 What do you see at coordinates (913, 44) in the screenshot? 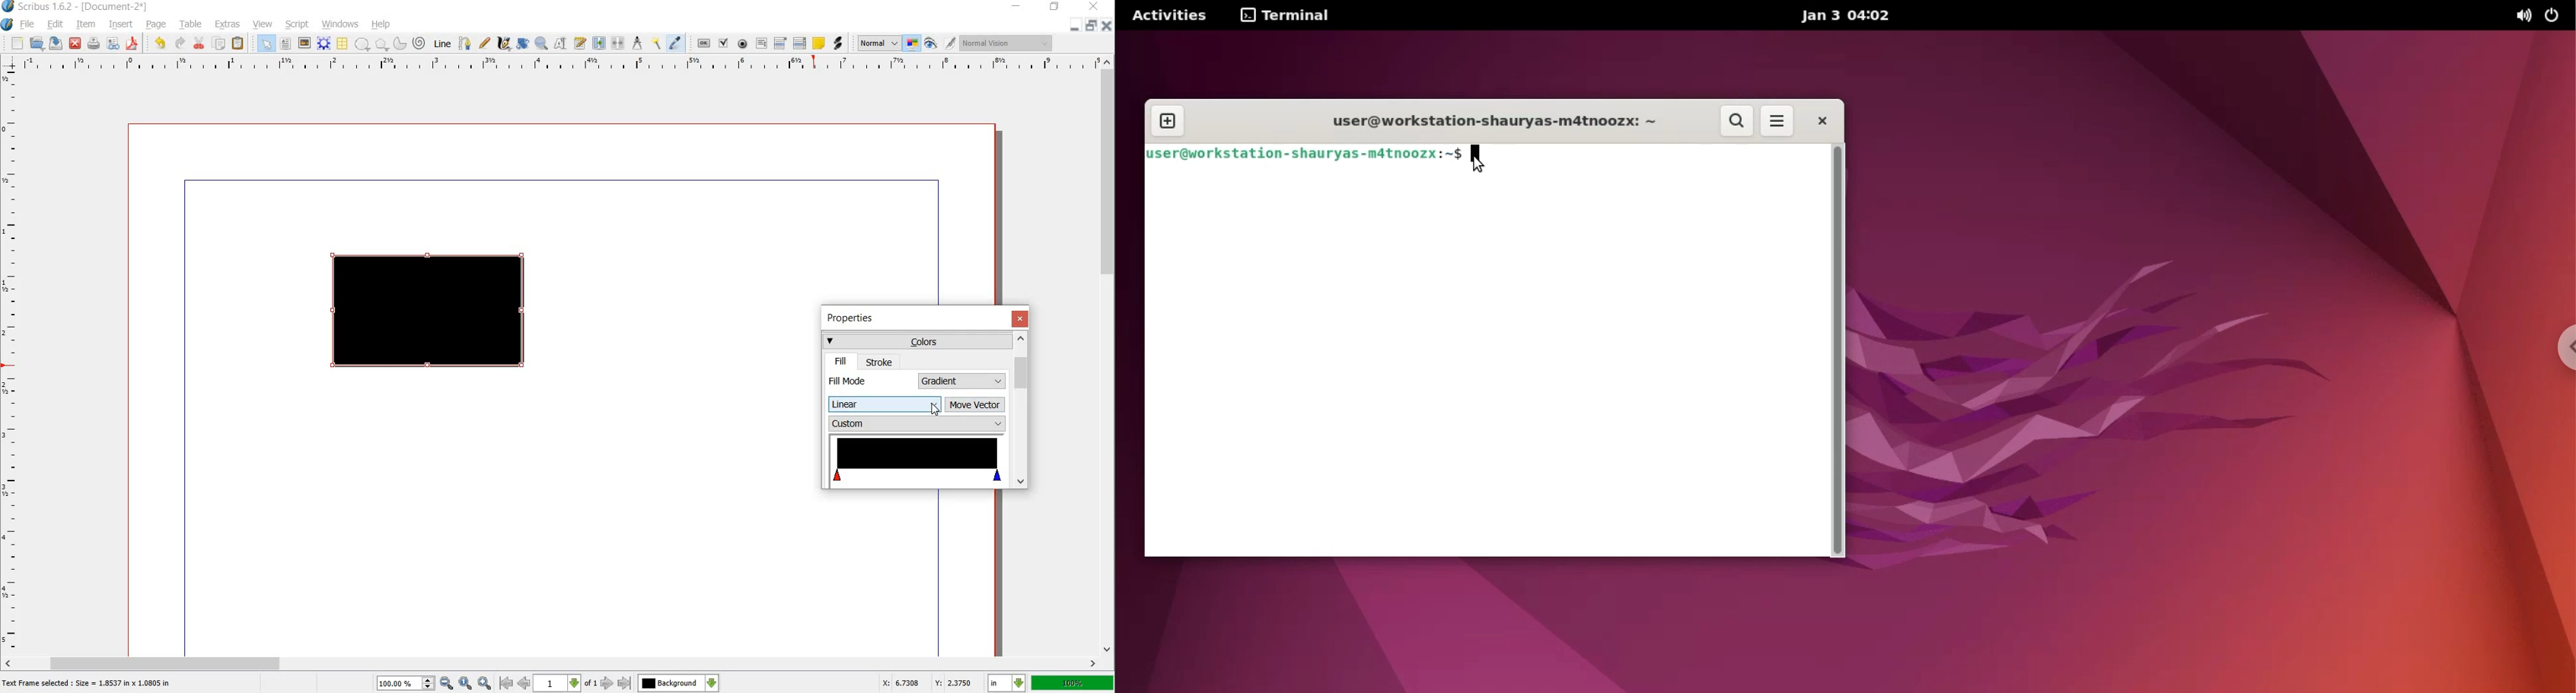
I see `toggle color management system` at bounding box center [913, 44].